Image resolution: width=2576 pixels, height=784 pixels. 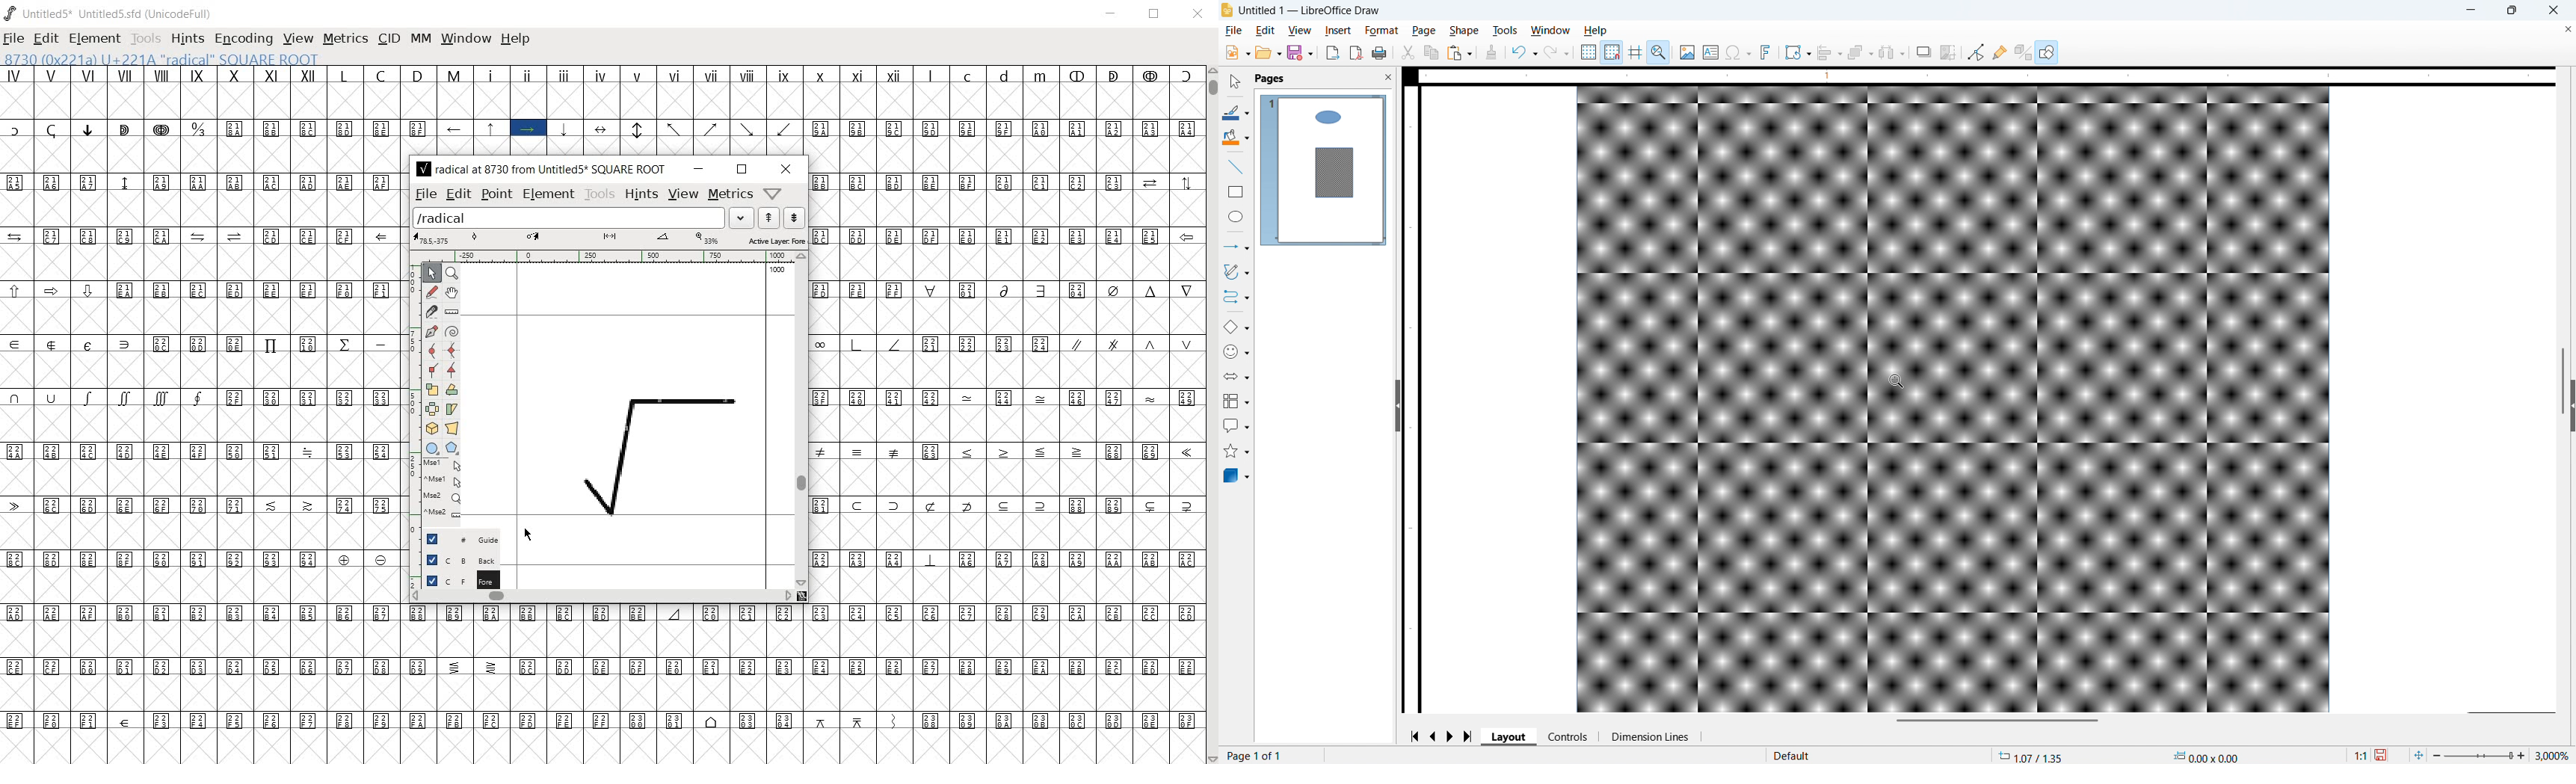 I want to click on minimise , so click(x=2470, y=11).